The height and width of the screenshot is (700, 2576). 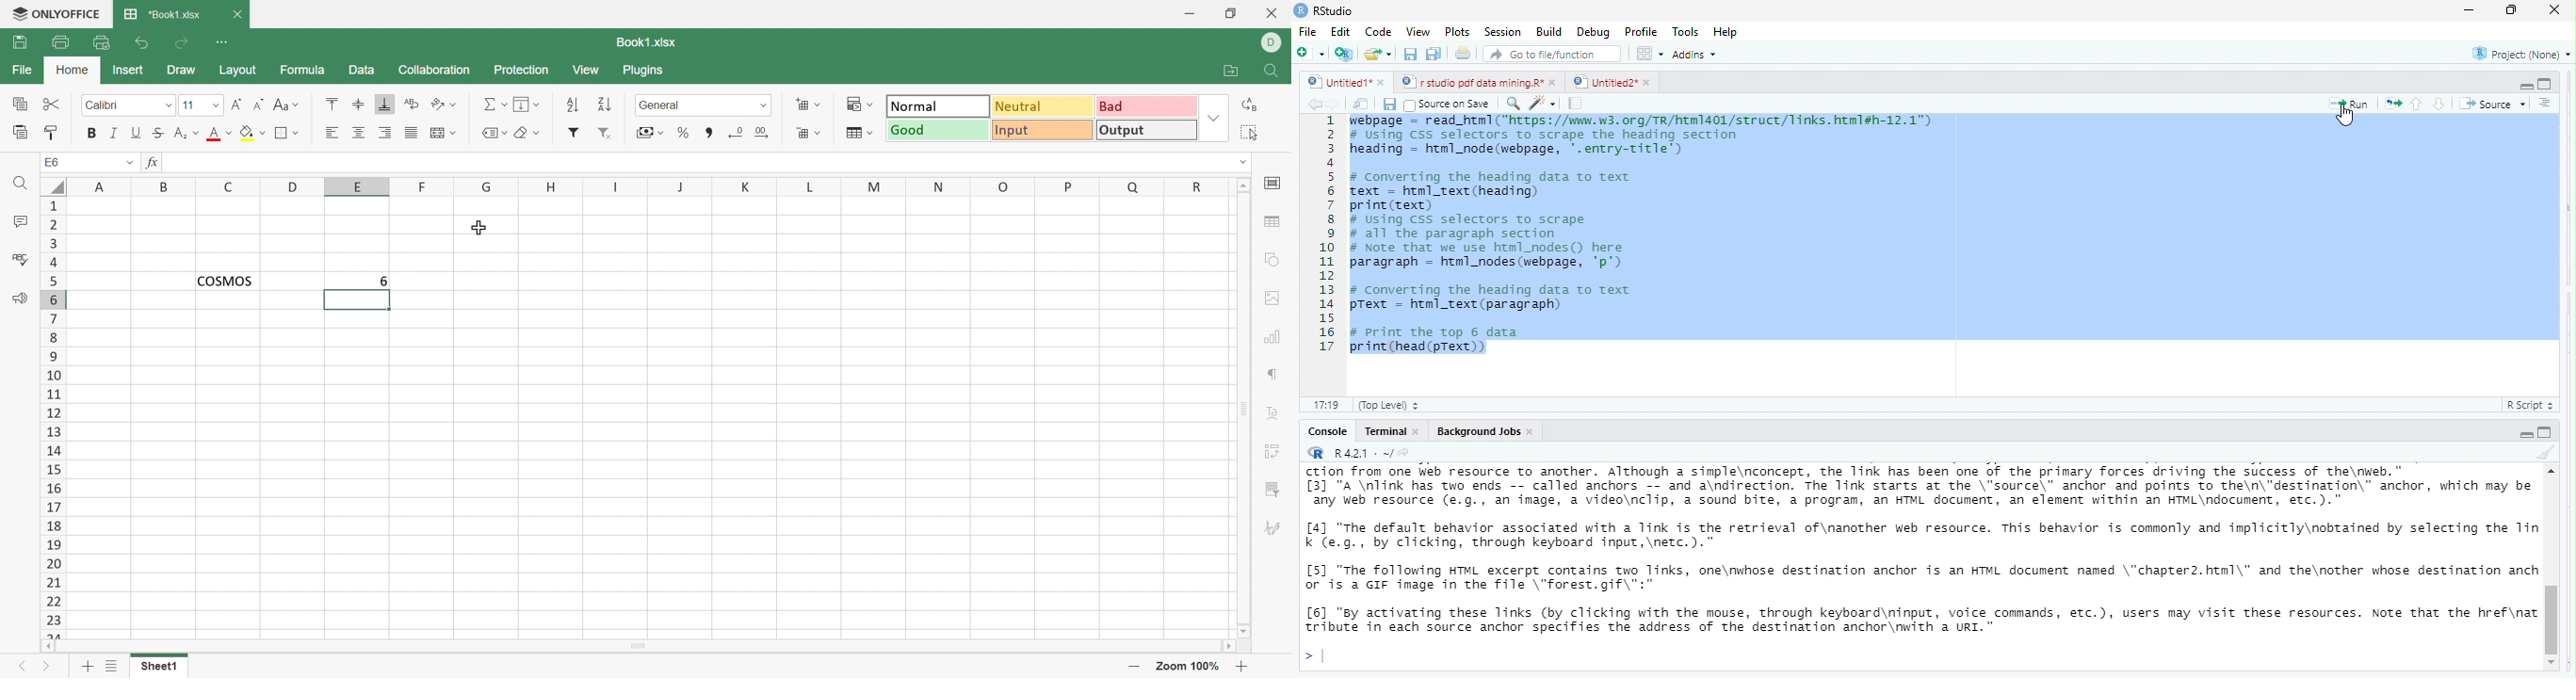 I want to click on save all open document, so click(x=1433, y=54).